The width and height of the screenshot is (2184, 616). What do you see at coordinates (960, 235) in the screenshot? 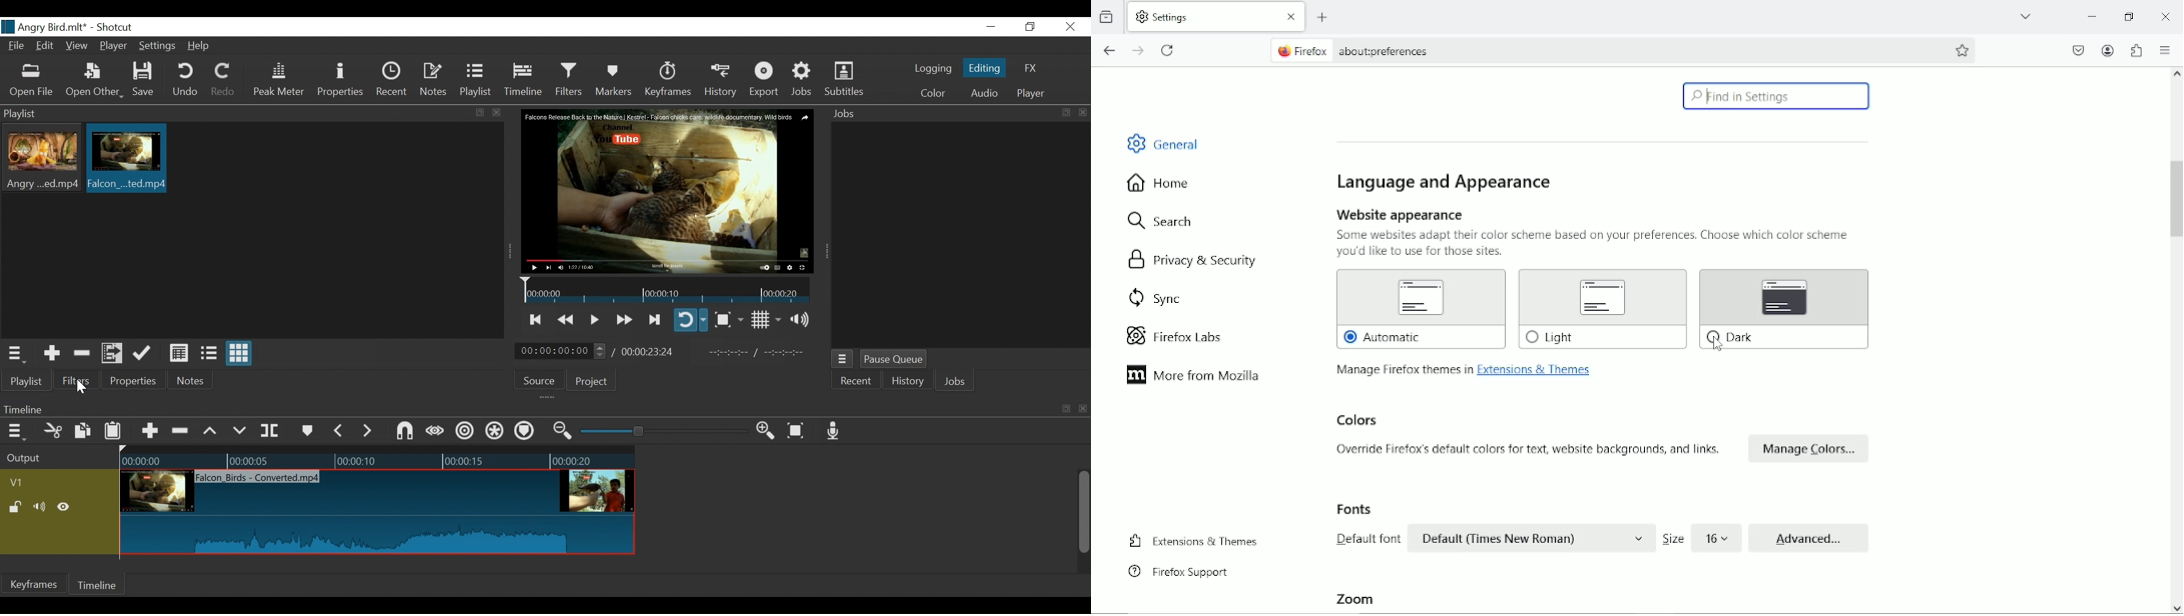
I see `Jobs Panel` at bounding box center [960, 235].